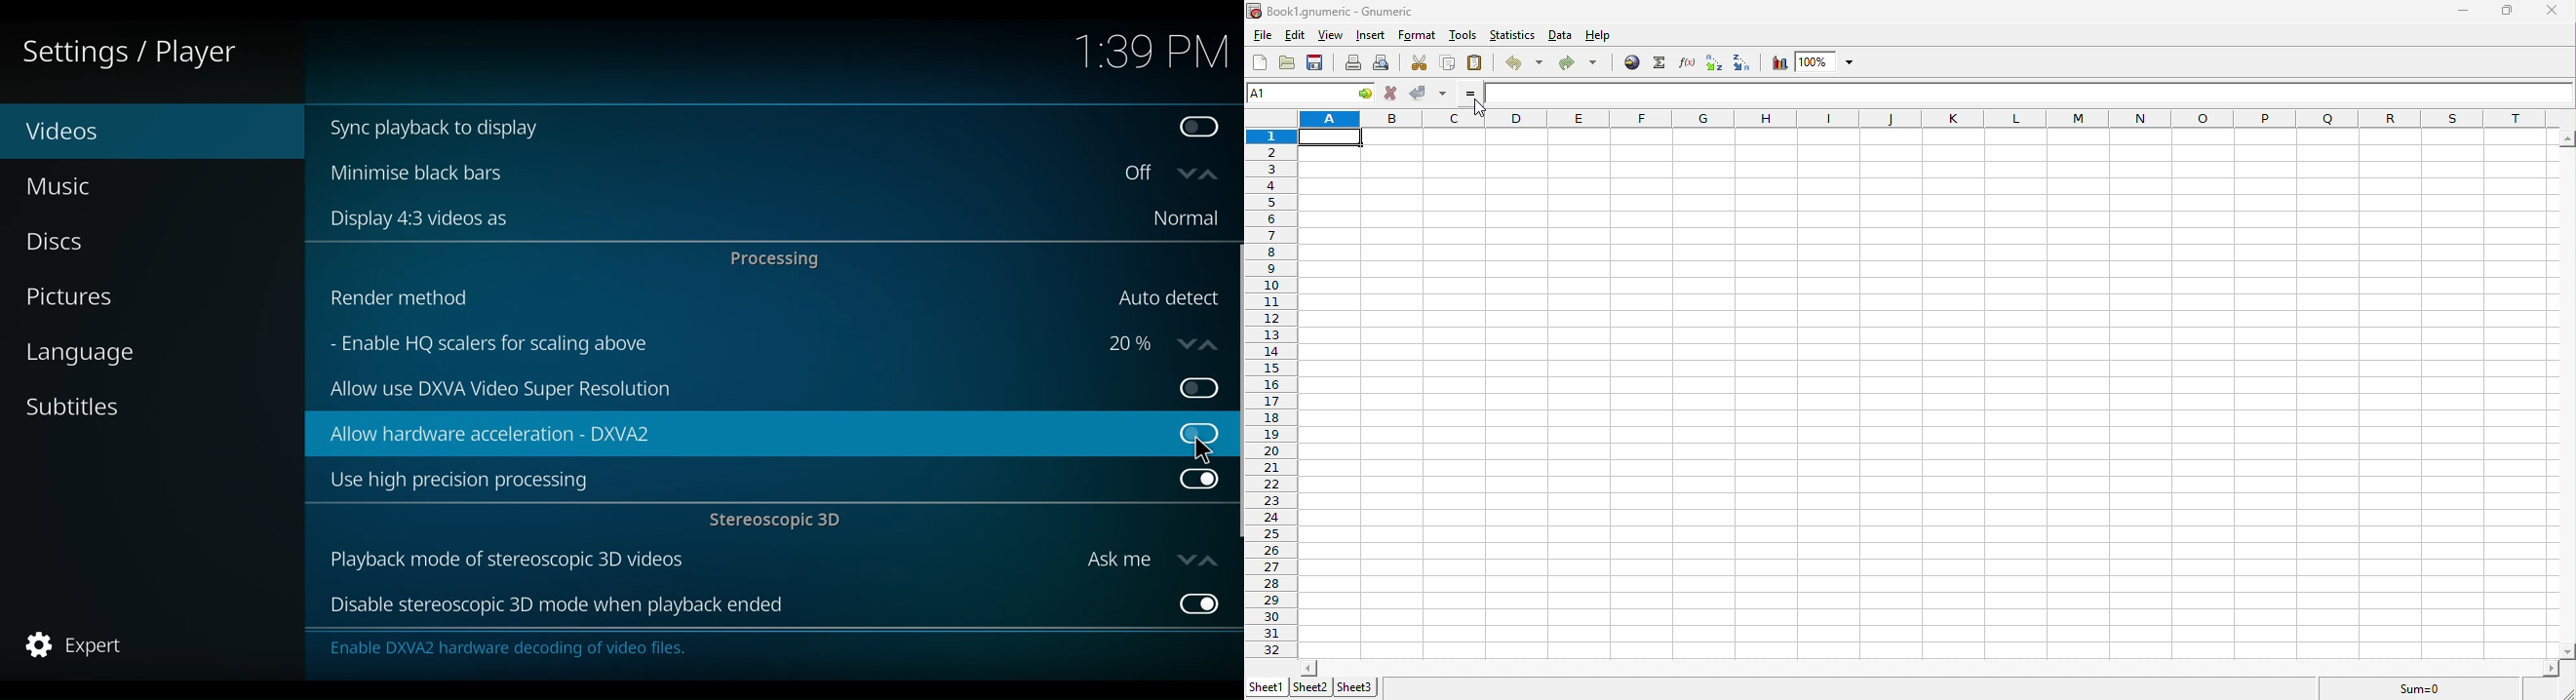  Describe the element at coordinates (62, 186) in the screenshot. I see `Music` at that location.